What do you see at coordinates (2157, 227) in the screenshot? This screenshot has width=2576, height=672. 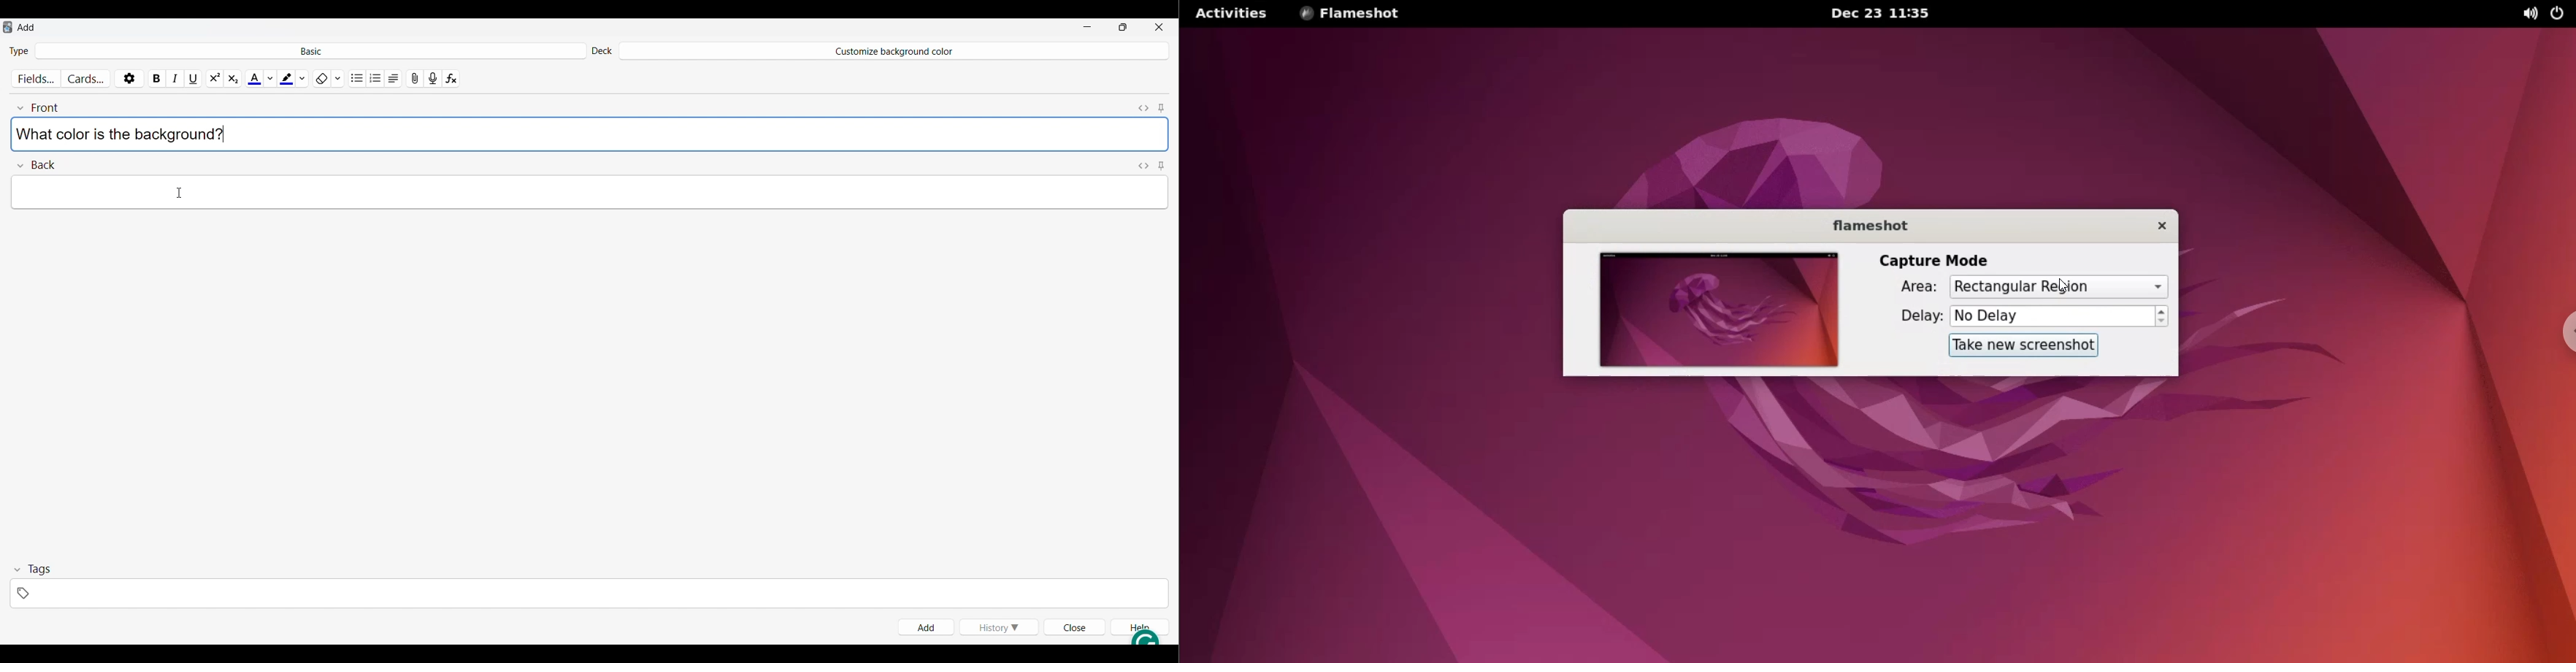 I see `close` at bounding box center [2157, 227].